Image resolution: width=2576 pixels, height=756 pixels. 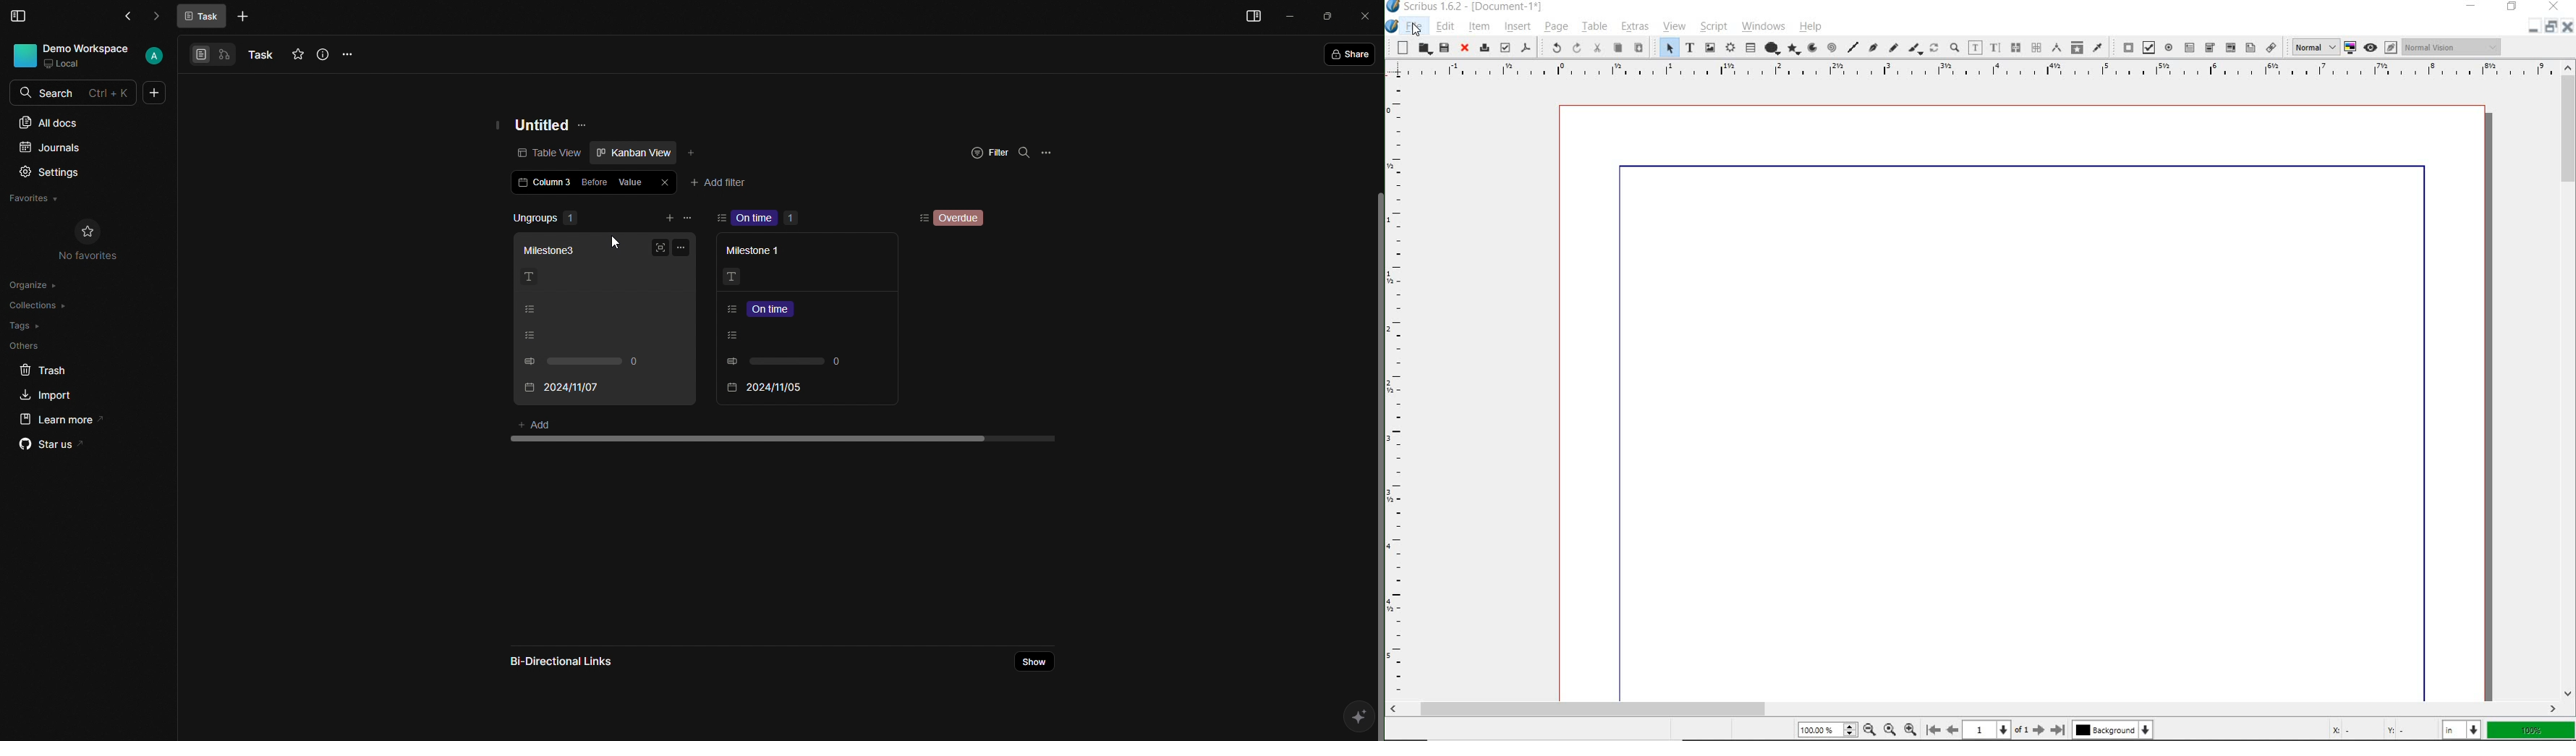 What do you see at coordinates (2569, 26) in the screenshot?
I see `Close` at bounding box center [2569, 26].